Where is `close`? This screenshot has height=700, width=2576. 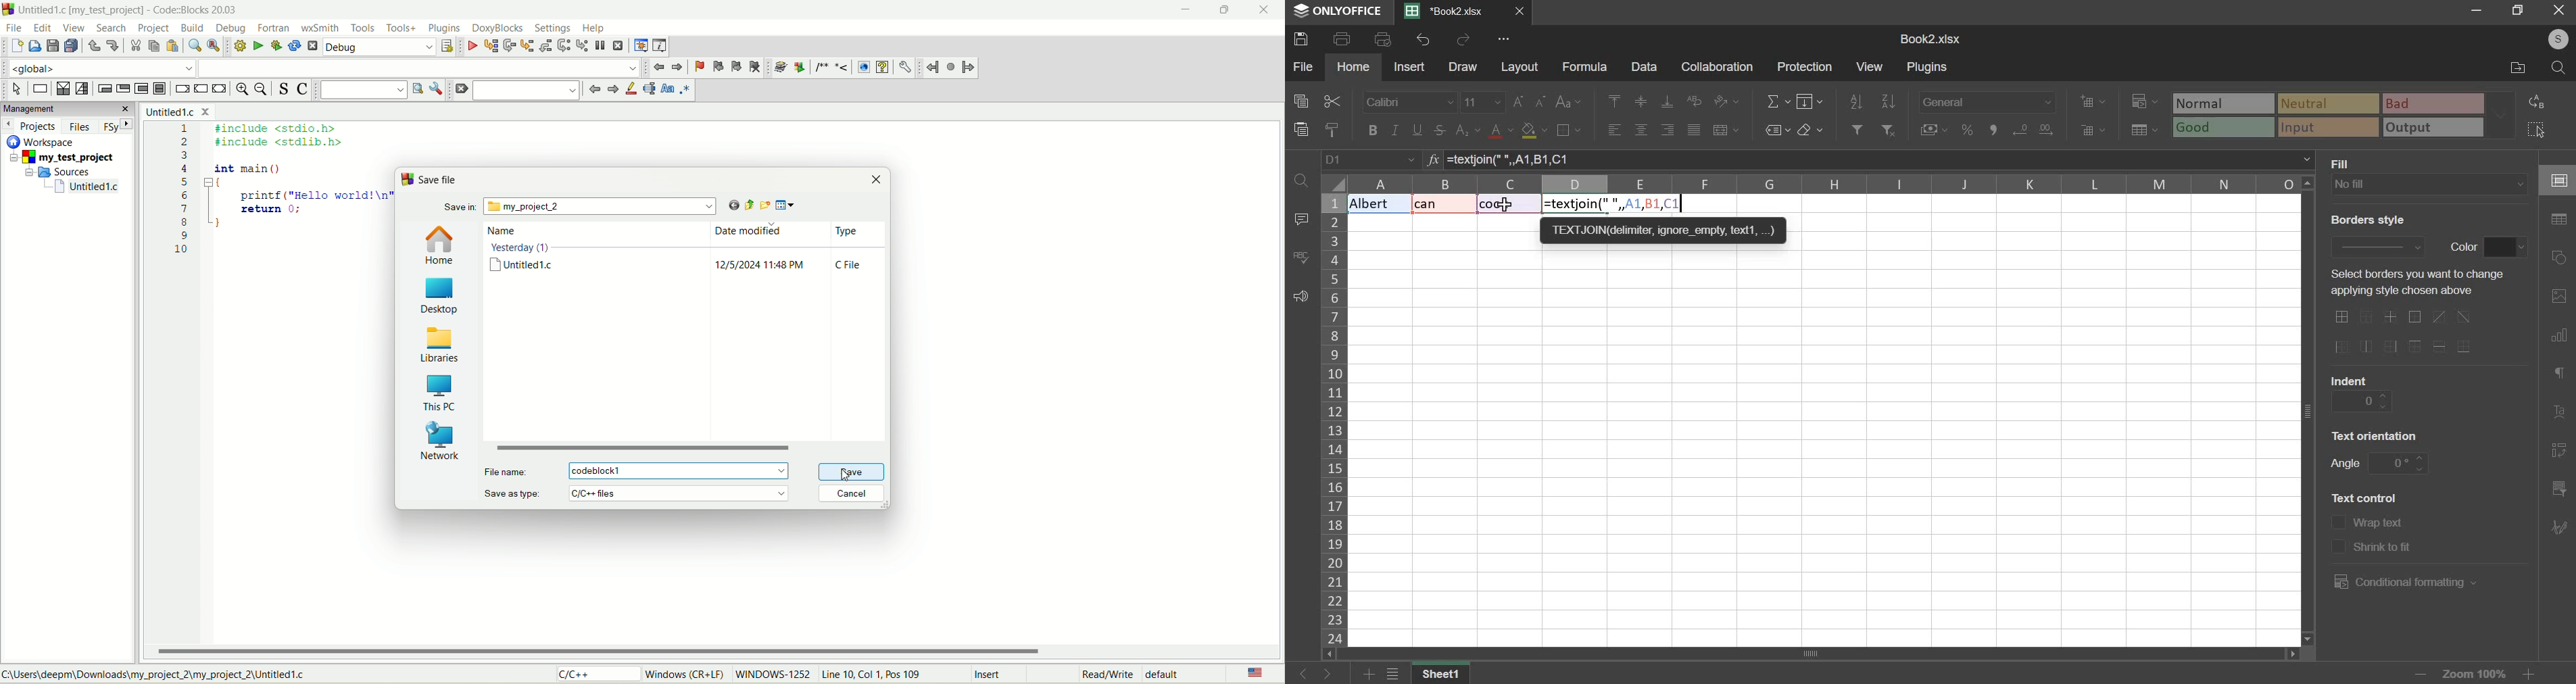 close is located at coordinates (1268, 10).